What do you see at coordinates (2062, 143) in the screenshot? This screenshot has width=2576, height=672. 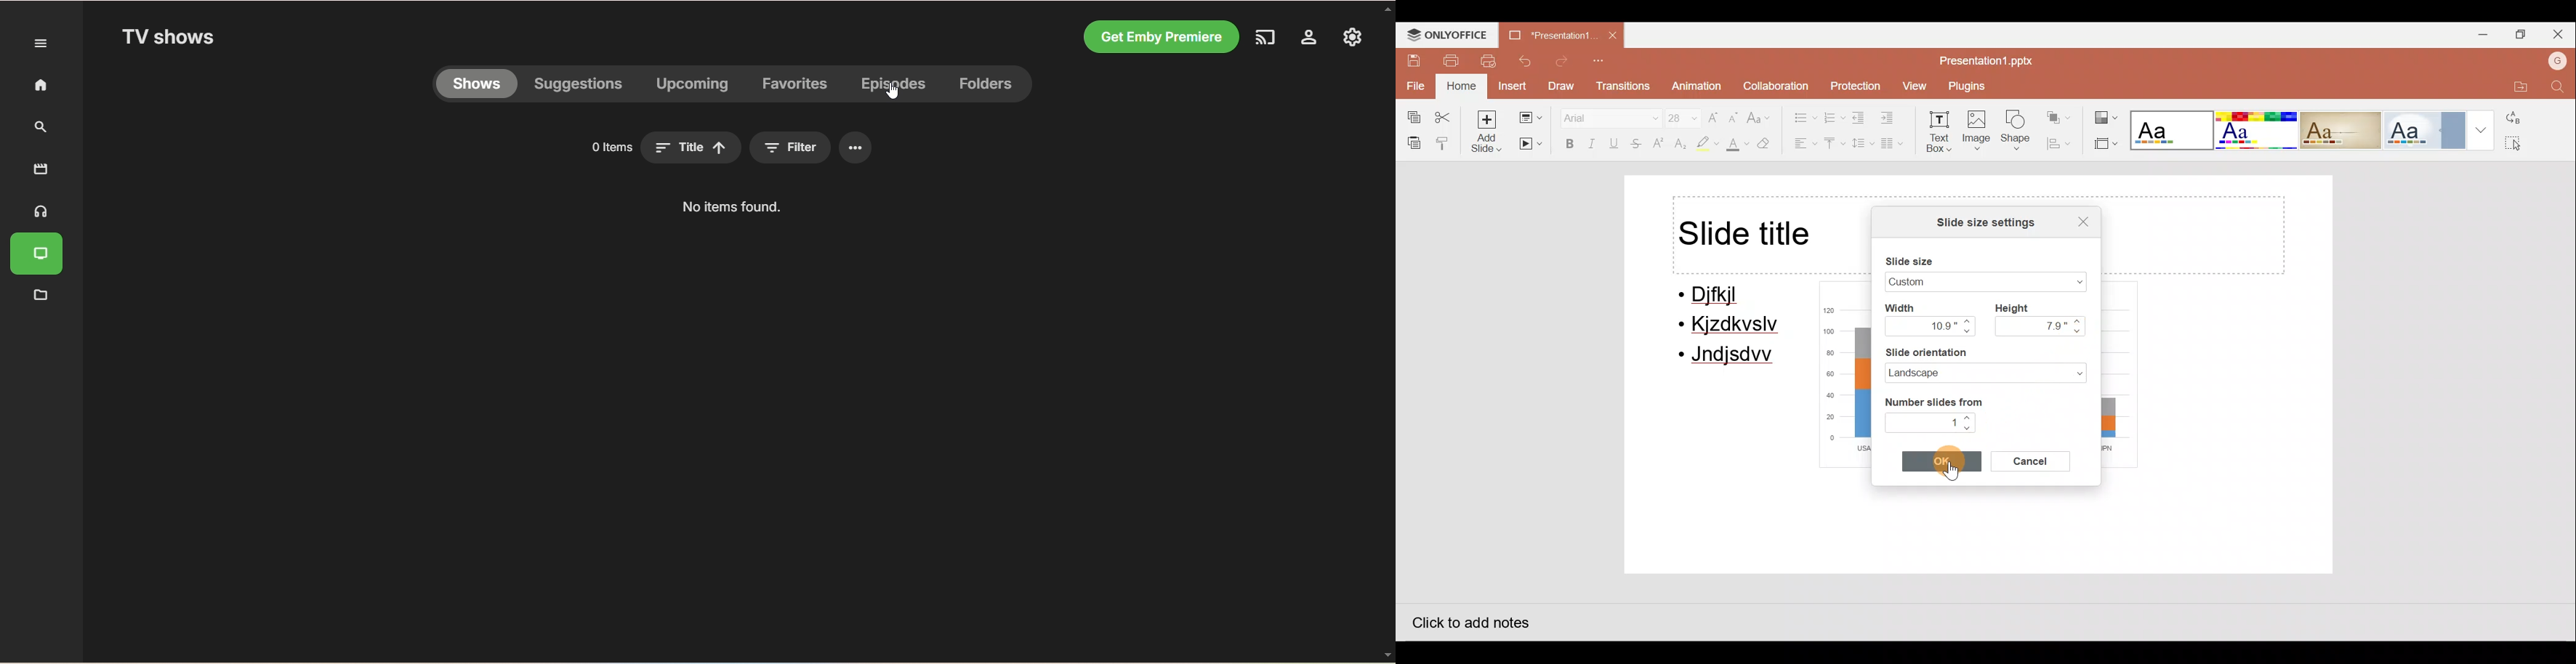 I see `Align shape` at bounding box center [2062, 143].